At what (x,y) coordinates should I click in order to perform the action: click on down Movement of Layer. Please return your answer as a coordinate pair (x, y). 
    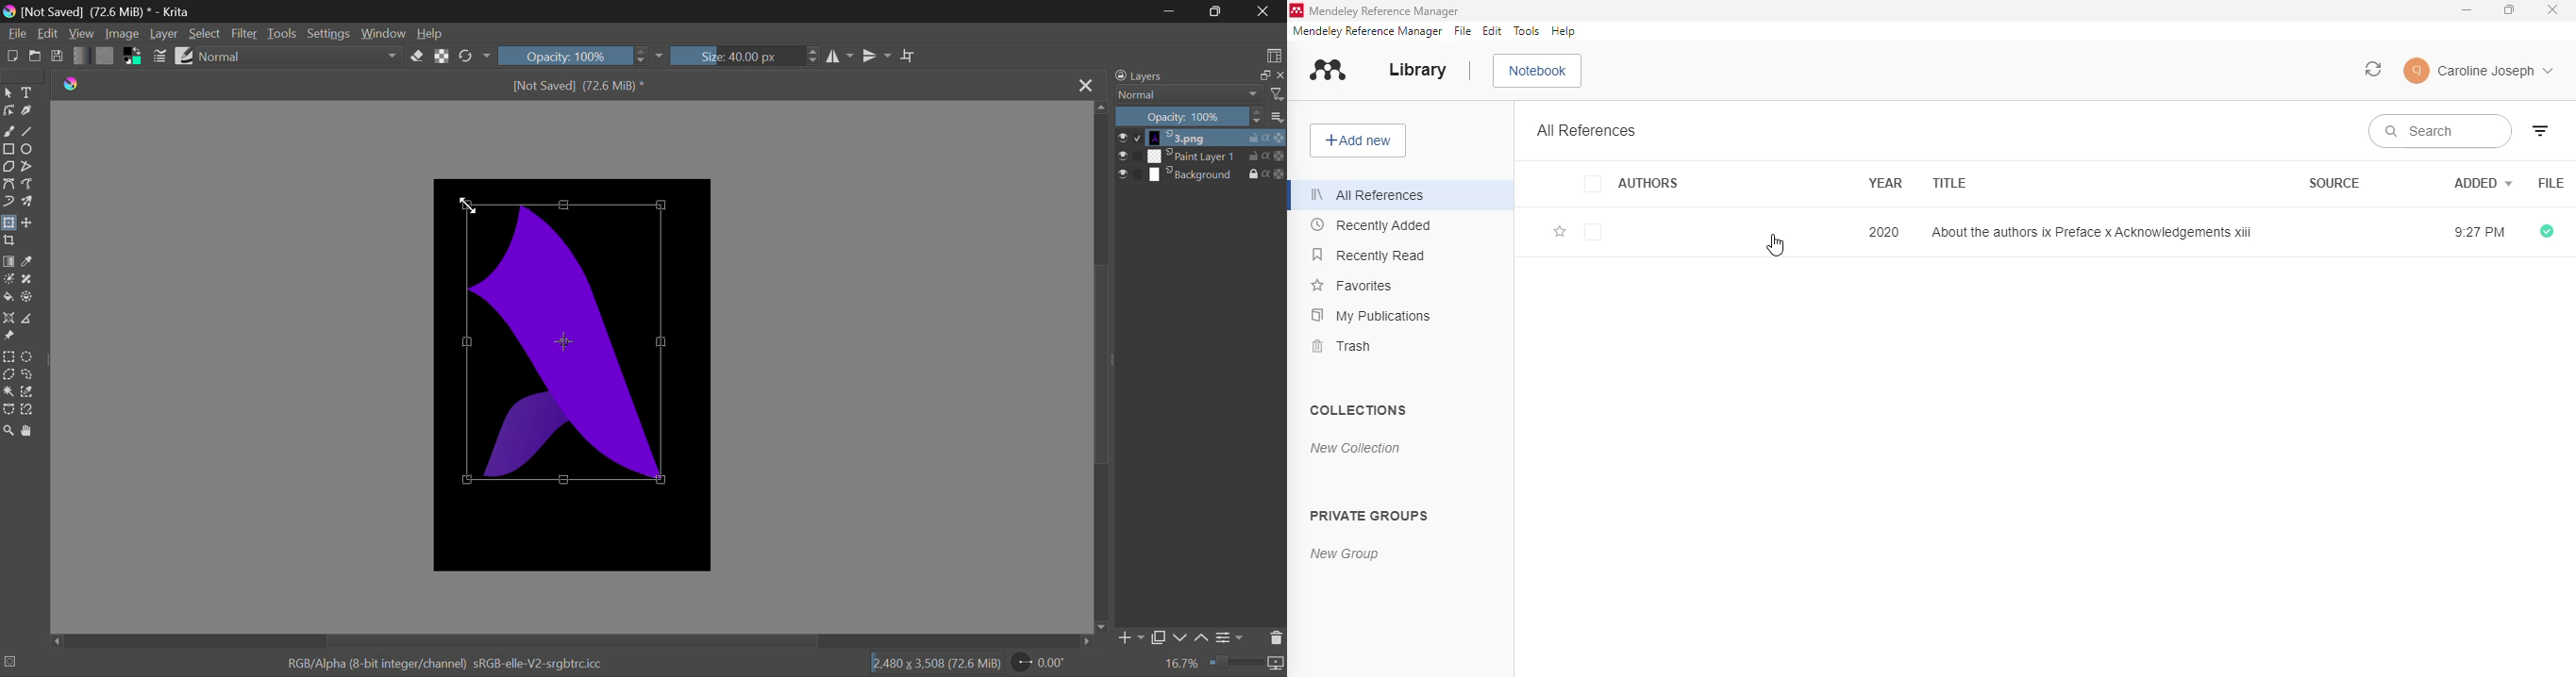
    Looking at the image, I should click on (1182, 638).